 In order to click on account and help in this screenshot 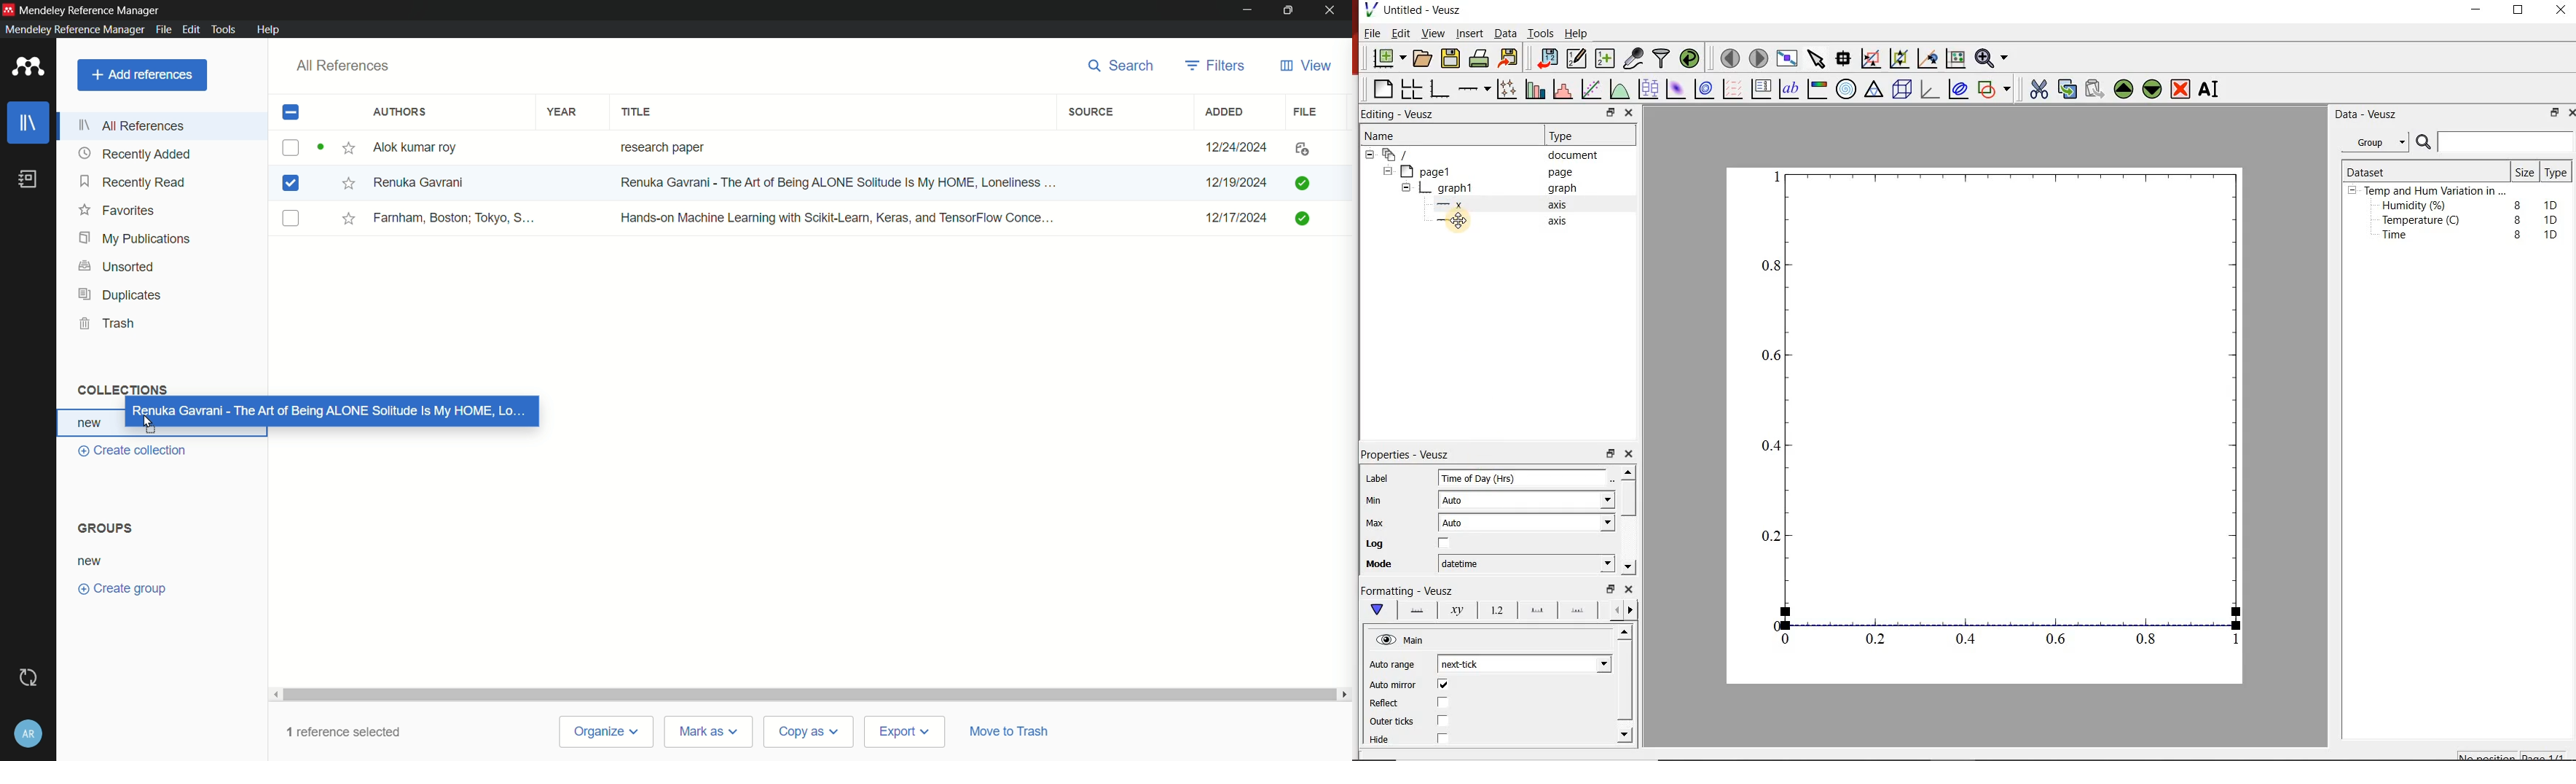, I will do `click(28, 731)`.